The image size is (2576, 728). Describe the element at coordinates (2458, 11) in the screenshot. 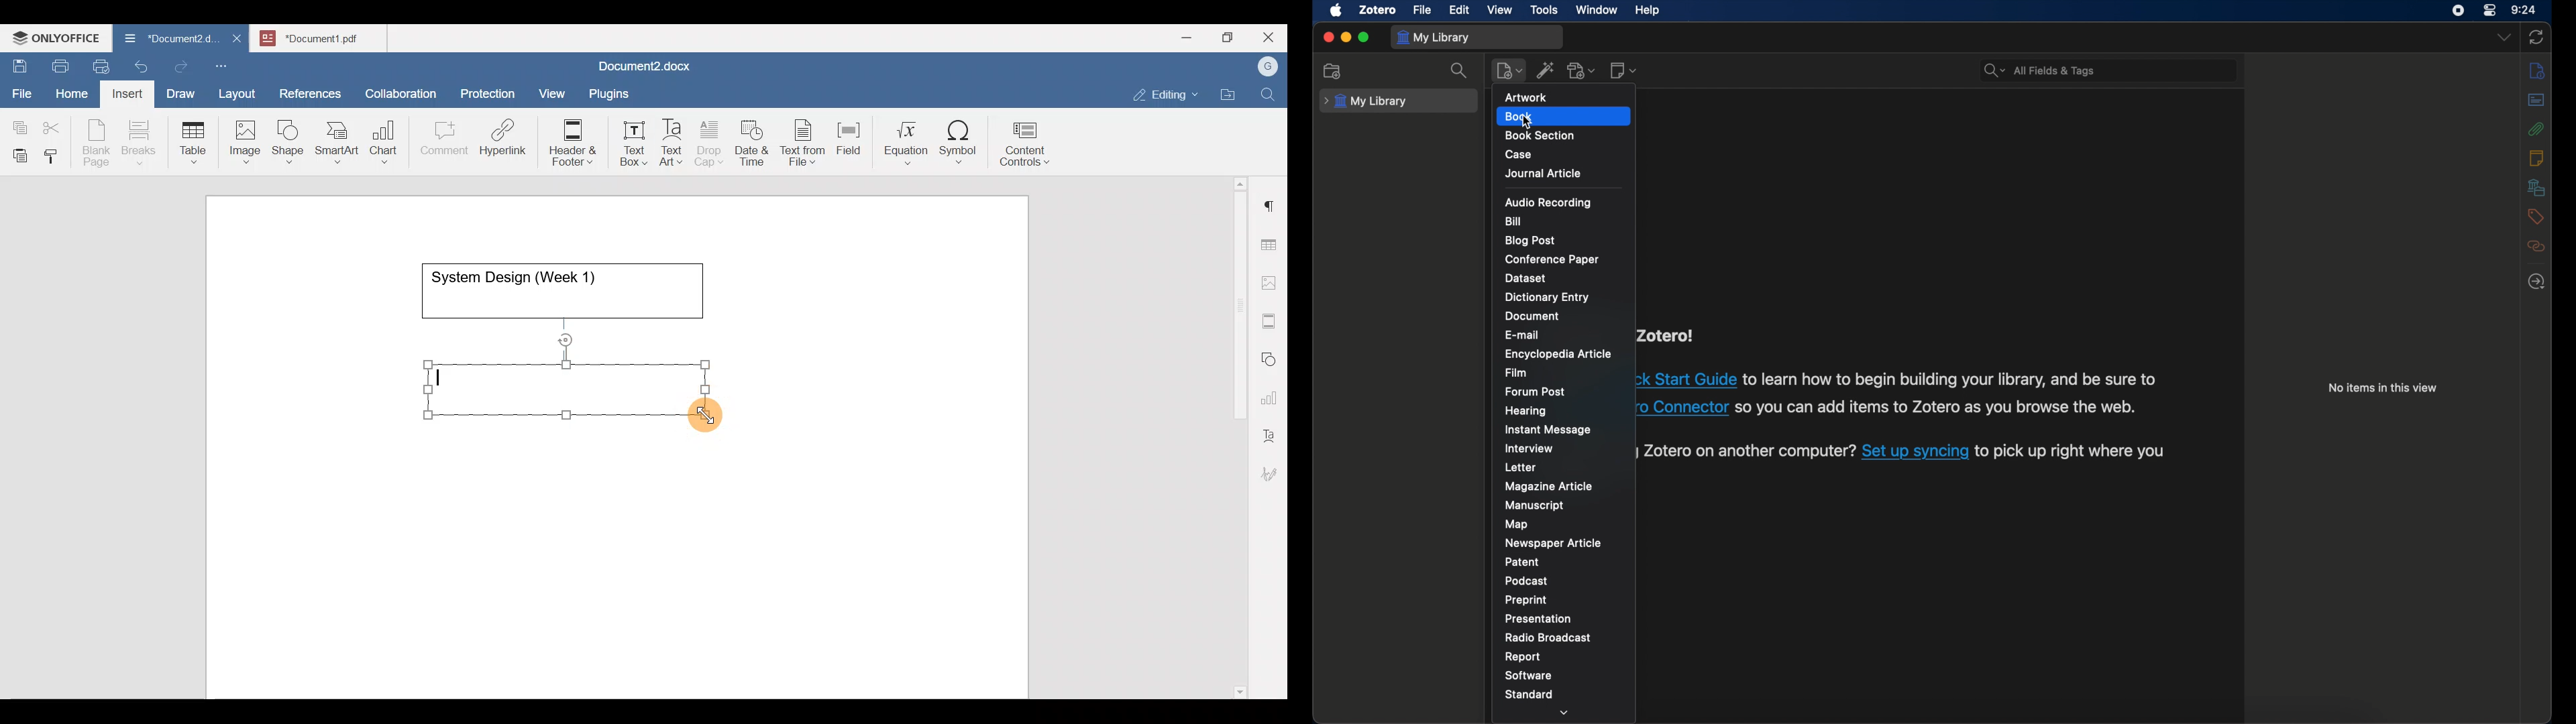

I see `screen recorder` at that location.